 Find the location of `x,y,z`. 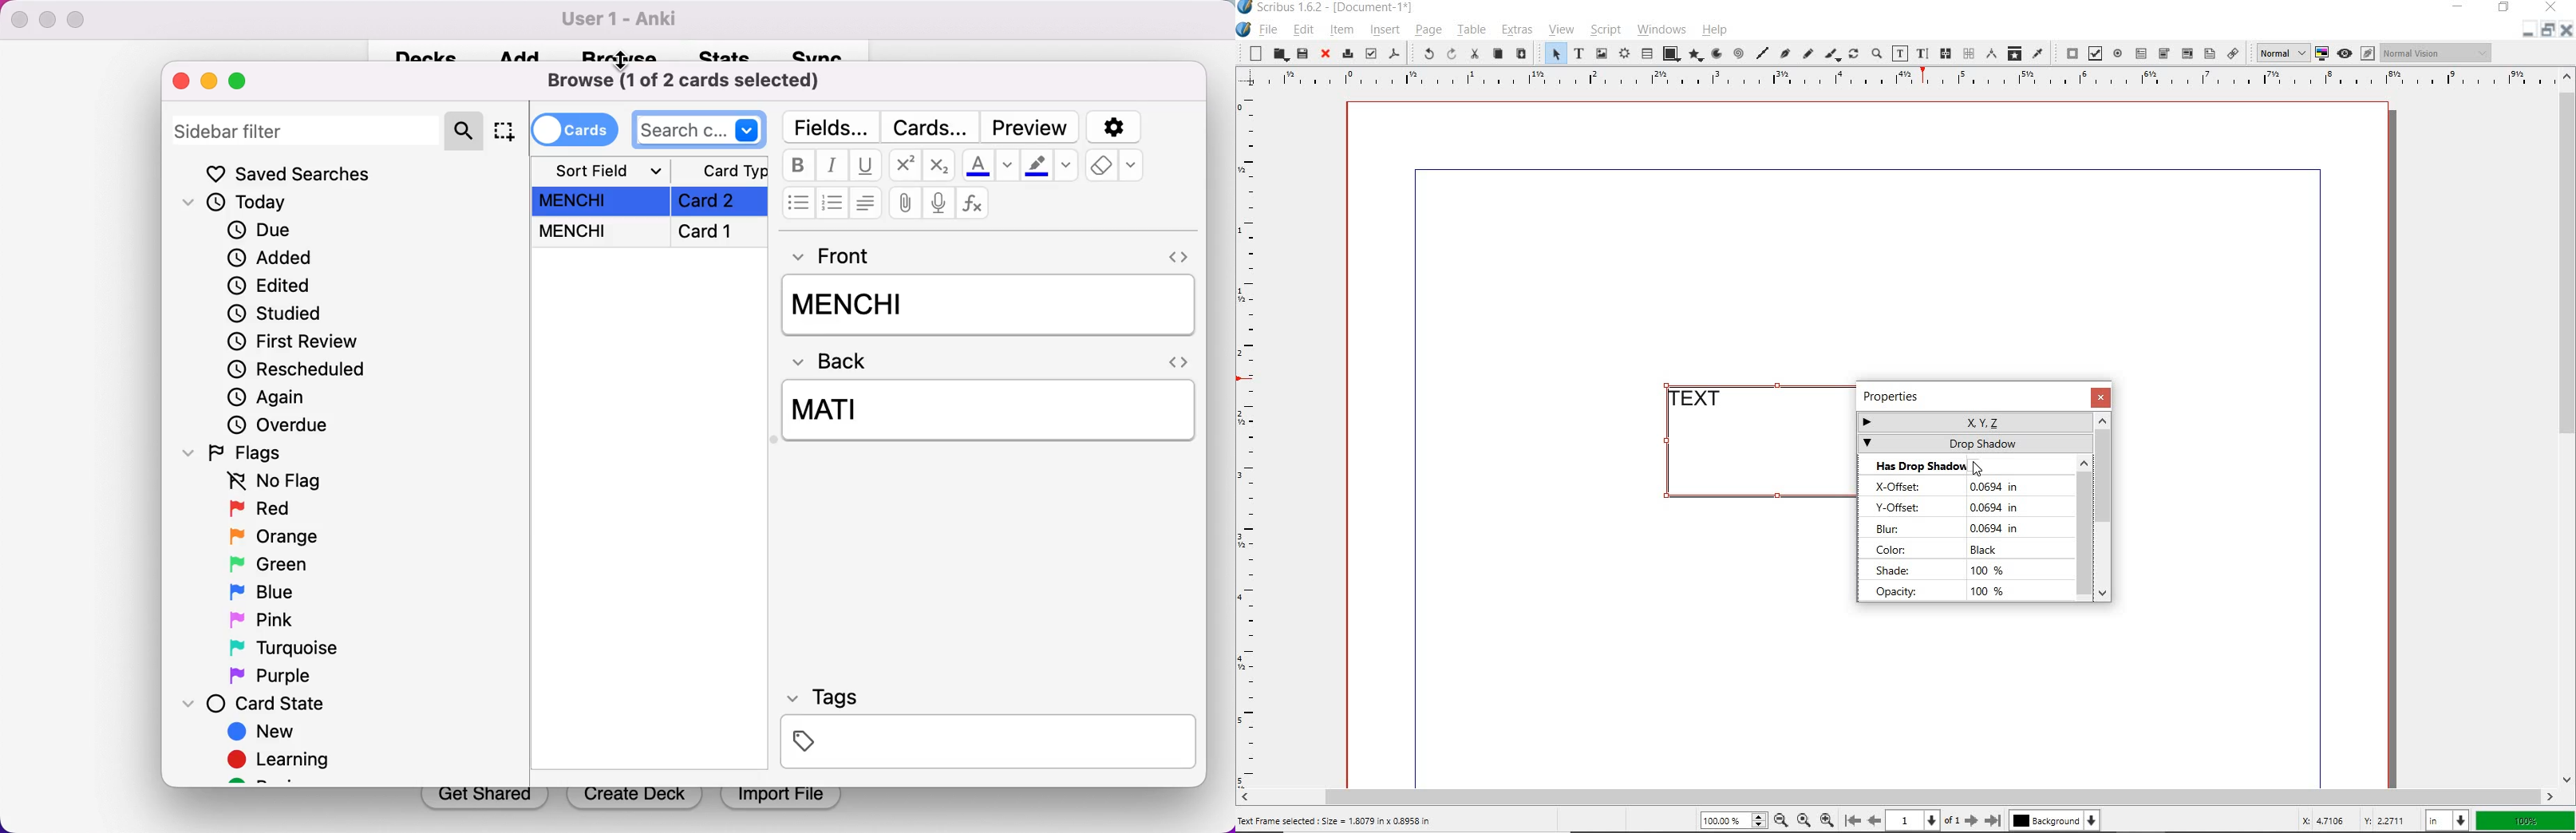

x,y,z is located at coordinates (1973, 420).